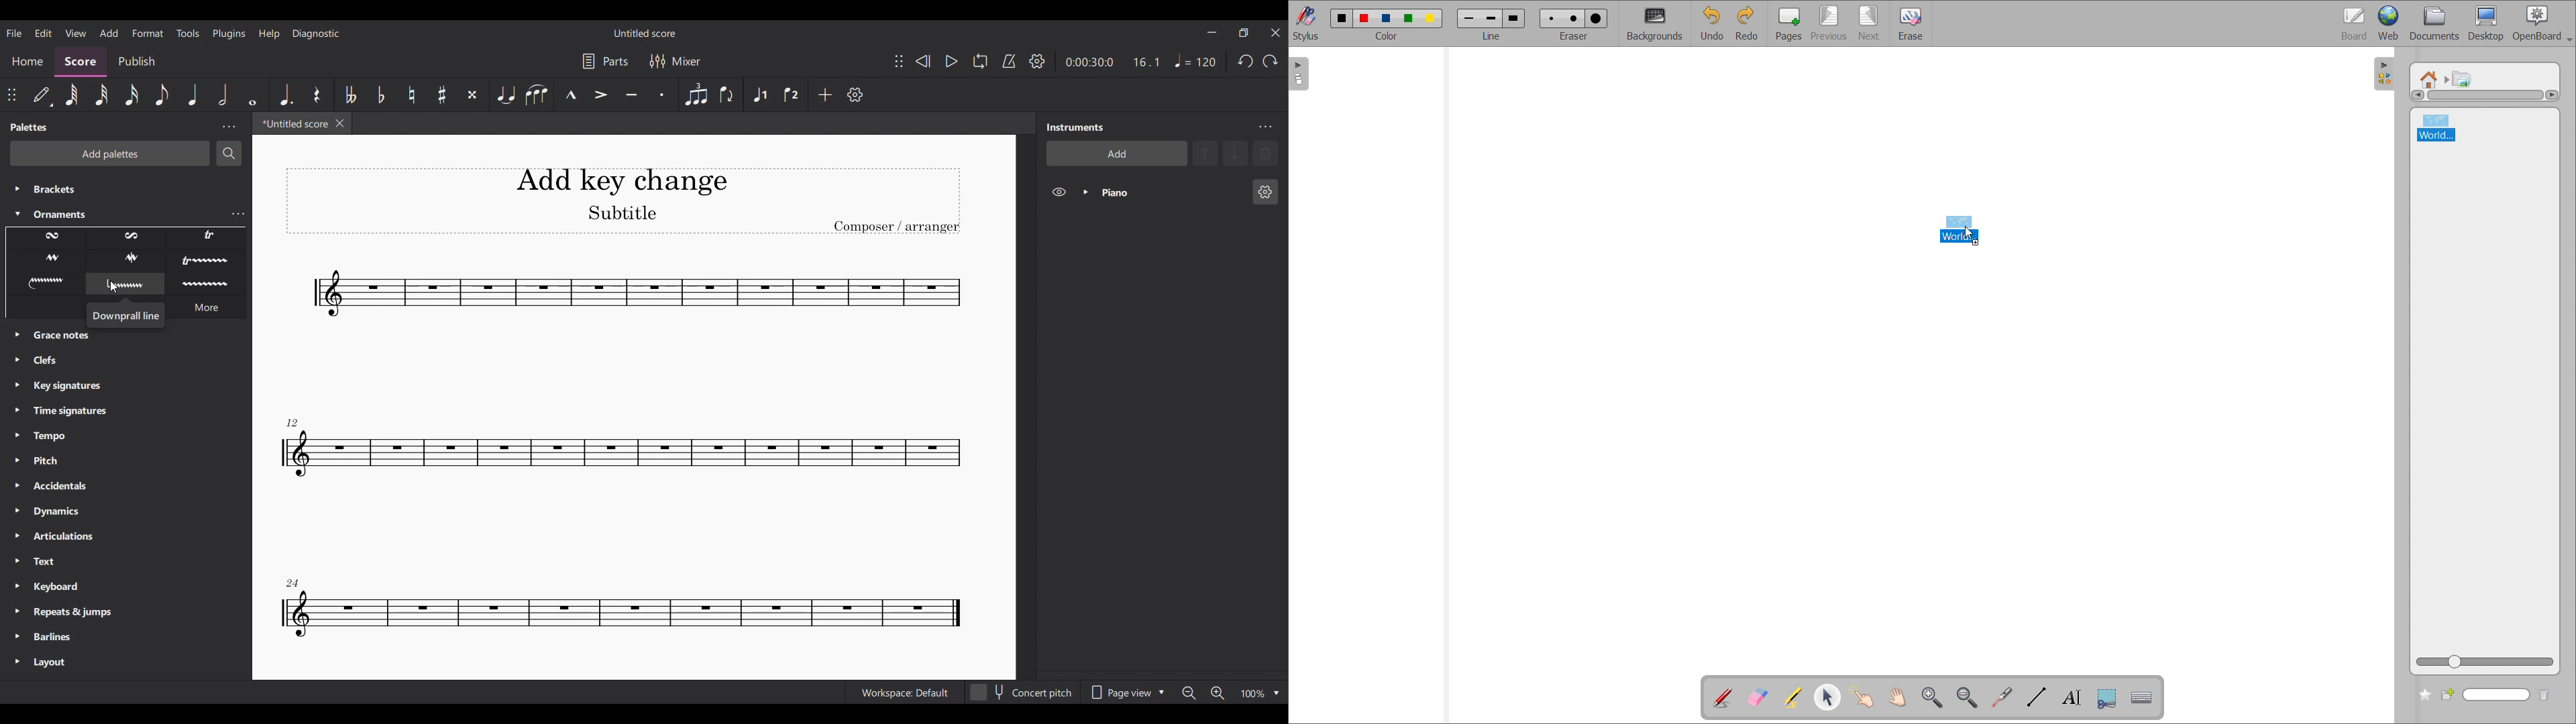 This screenshot has width=2576, height=728. What do you see at coordinates (2425, 695) in the screenshot?
I see `add to favorites` at bounding box center [2425, 695].